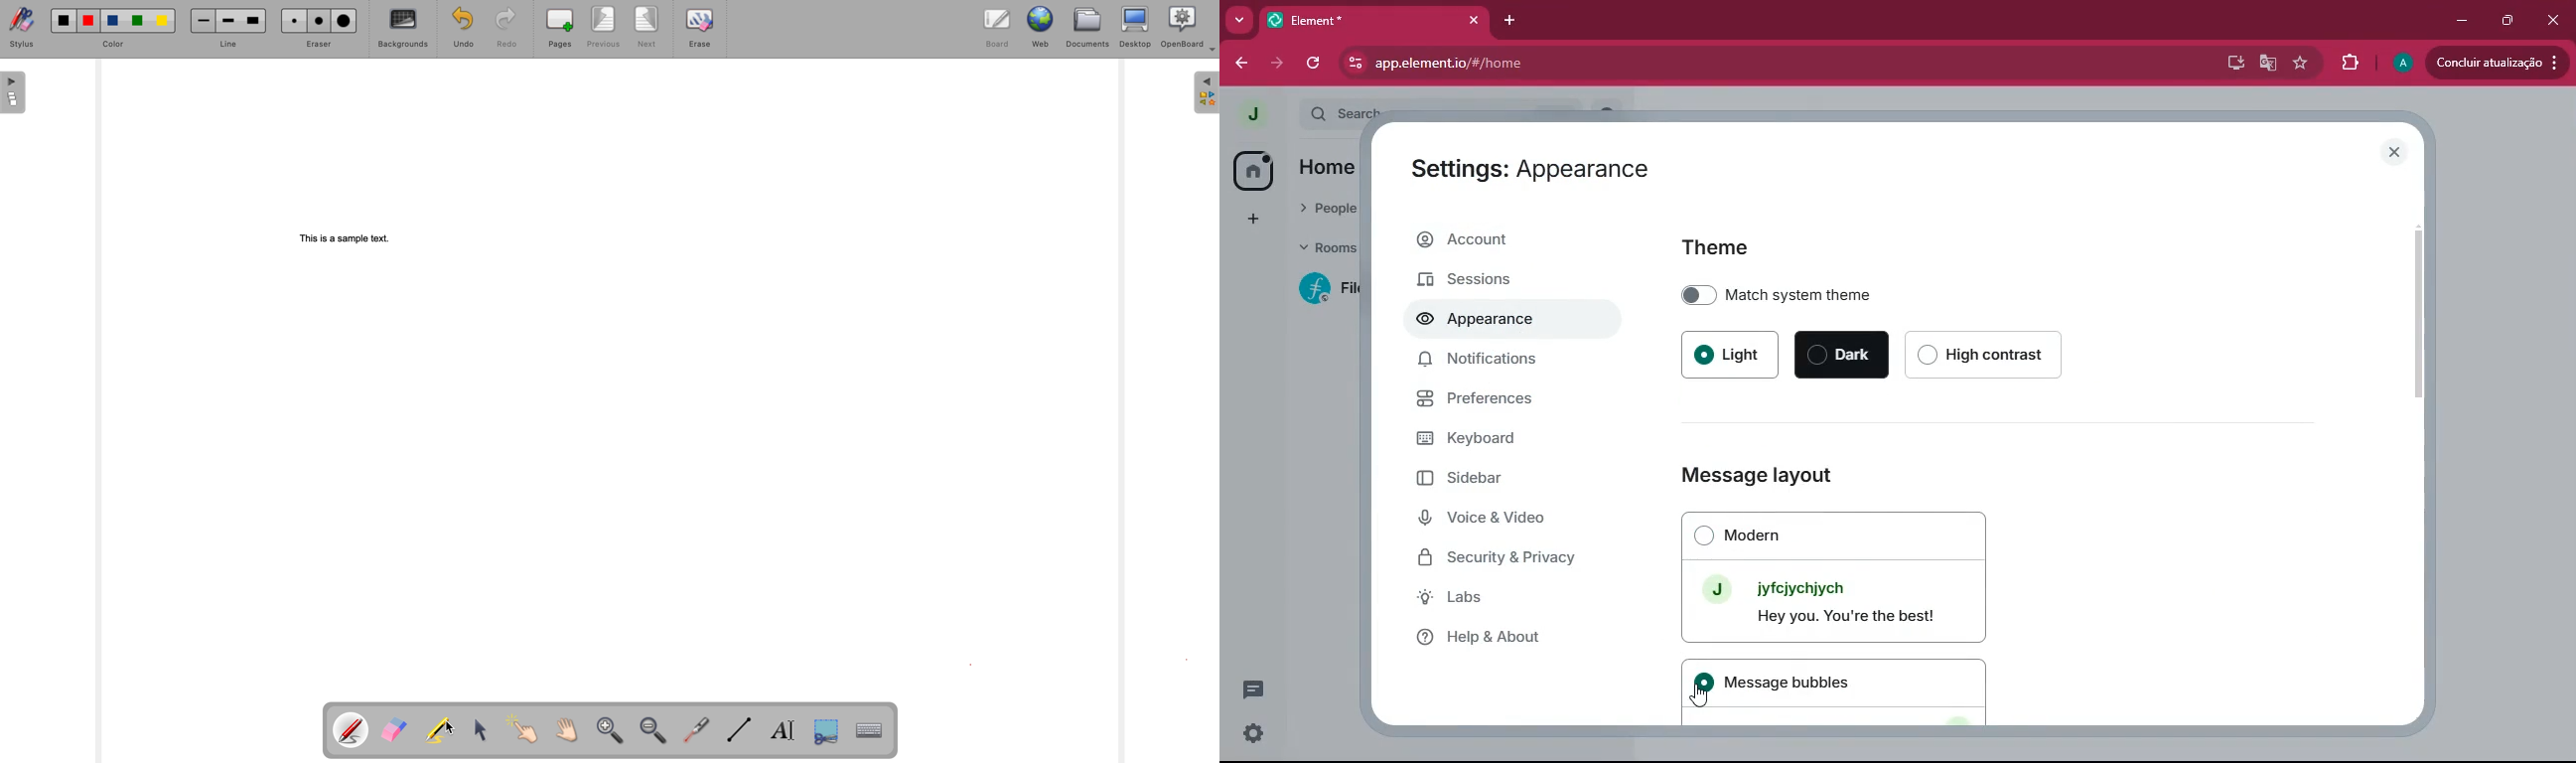 This screenshot has height=784, width=2576. I want to click on quick settings, so click(1251, 733).